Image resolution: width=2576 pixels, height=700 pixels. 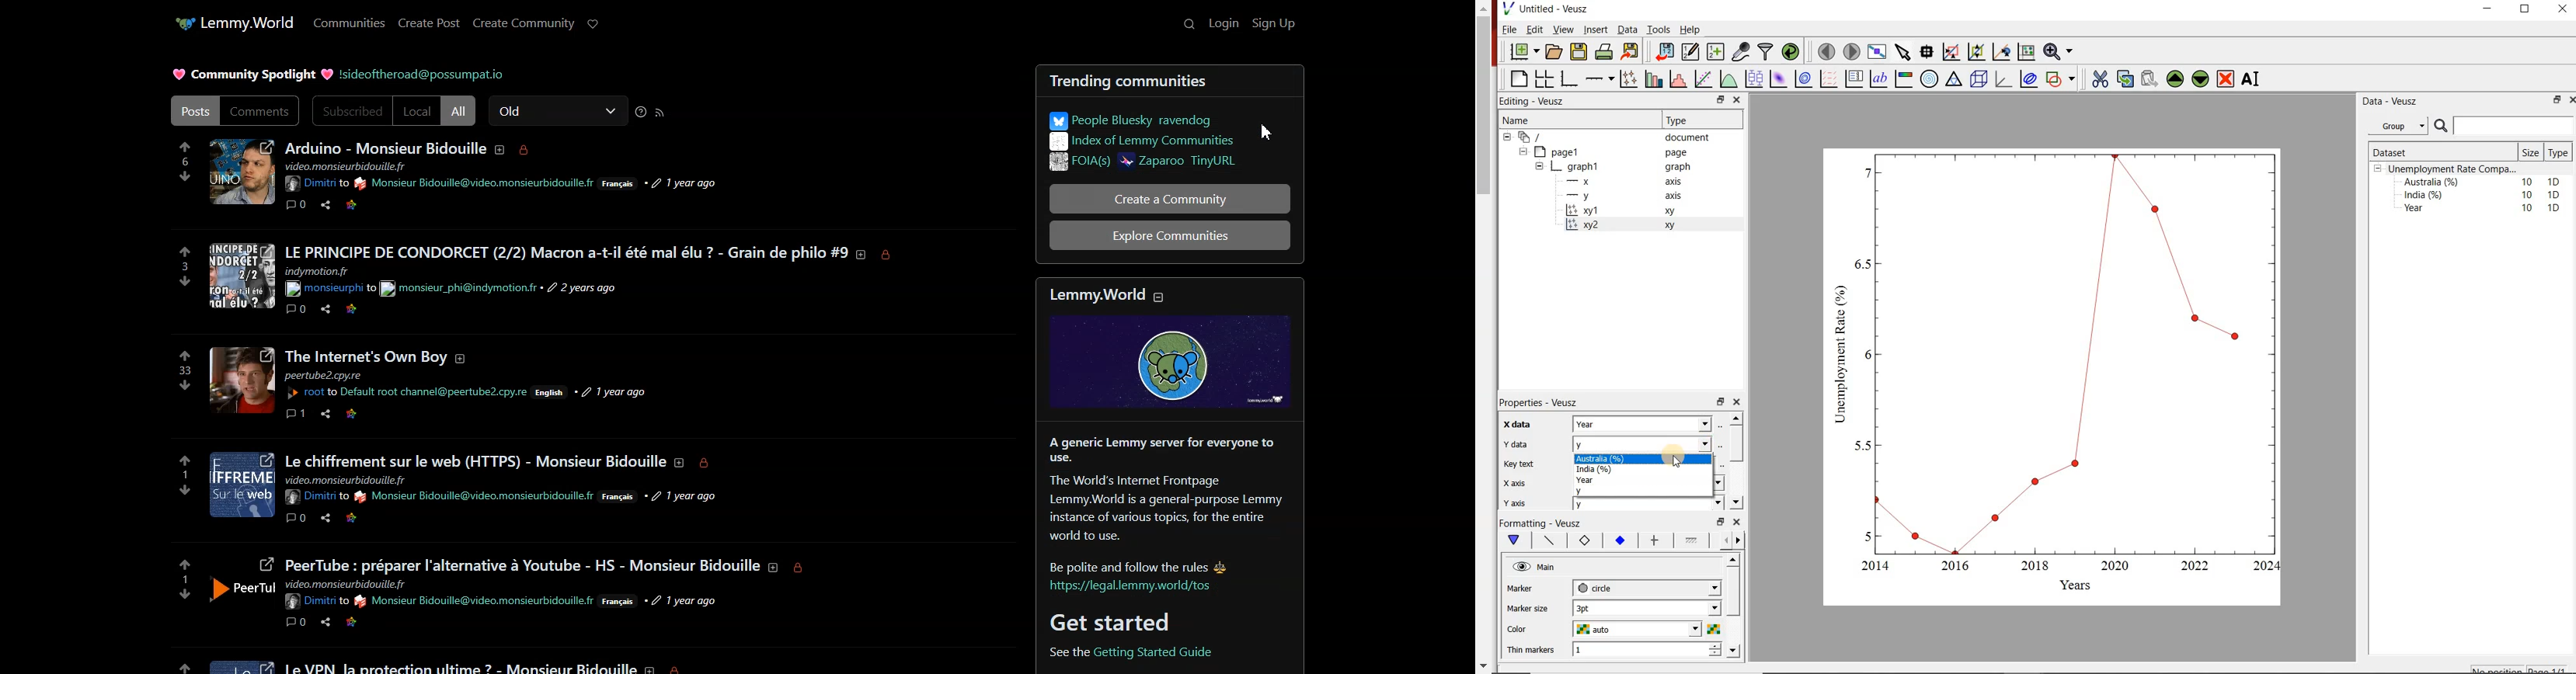 What do you see at coordinates (1754, 78) in the screenshot?
I see `plot box plots` at bounding box center [1754, 78].